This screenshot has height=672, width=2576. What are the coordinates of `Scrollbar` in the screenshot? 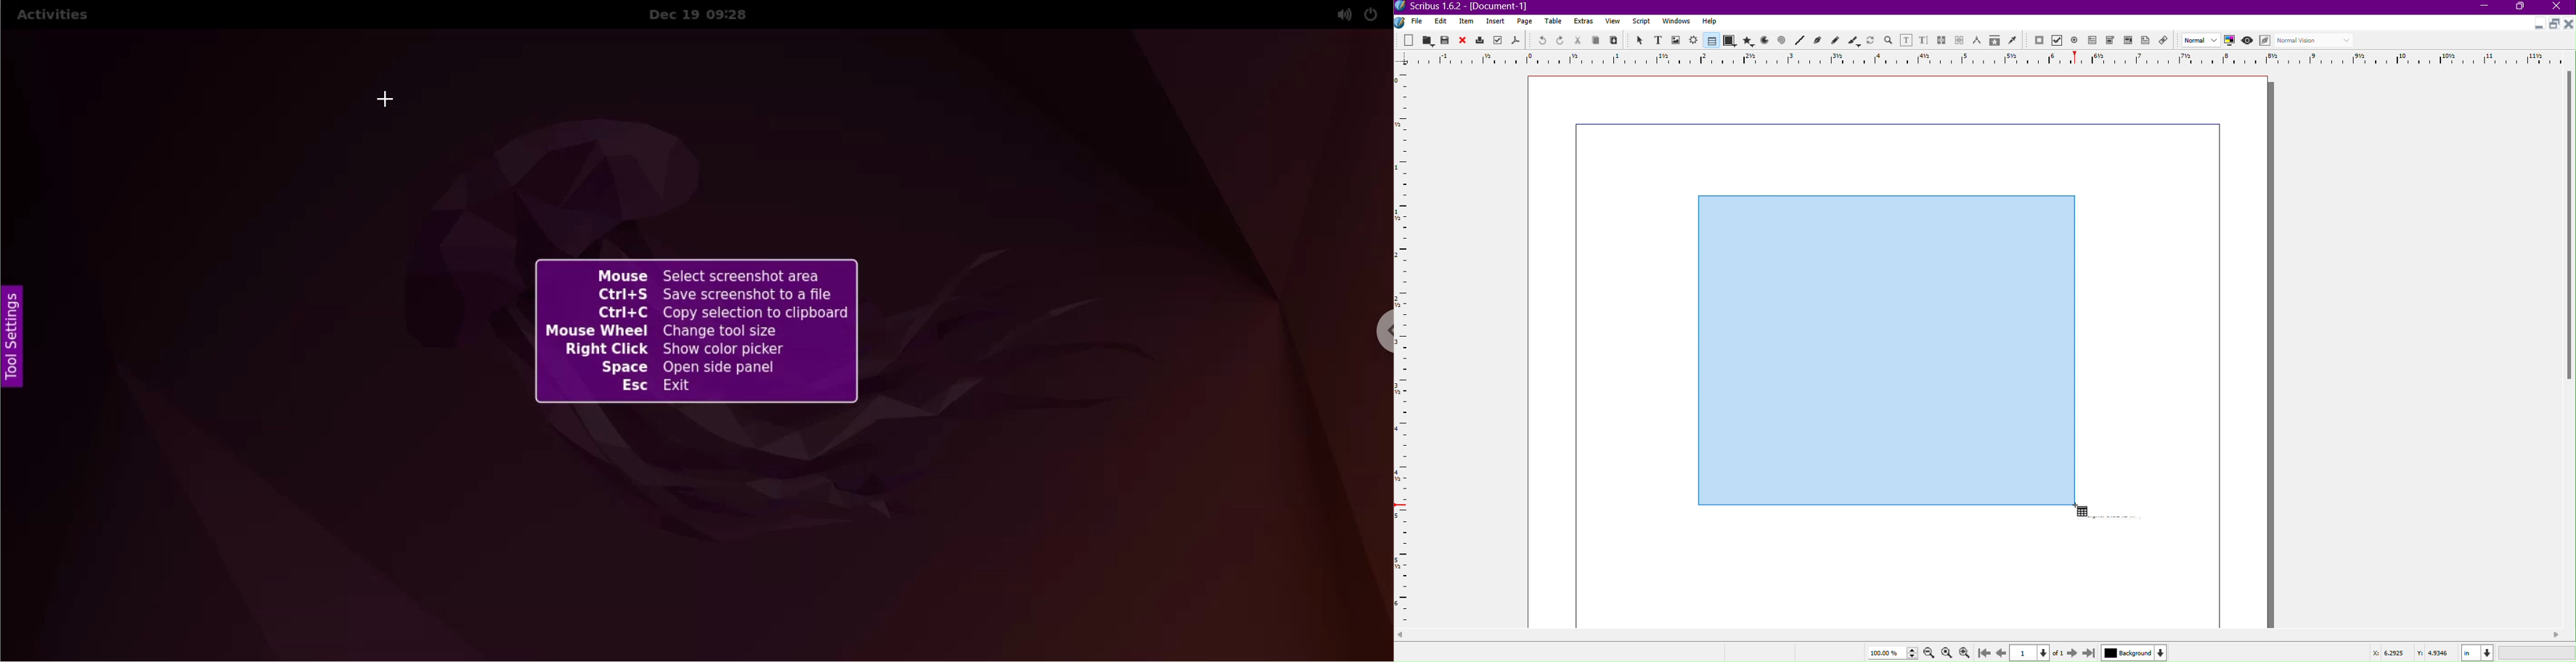 It's located at (1985, 635).